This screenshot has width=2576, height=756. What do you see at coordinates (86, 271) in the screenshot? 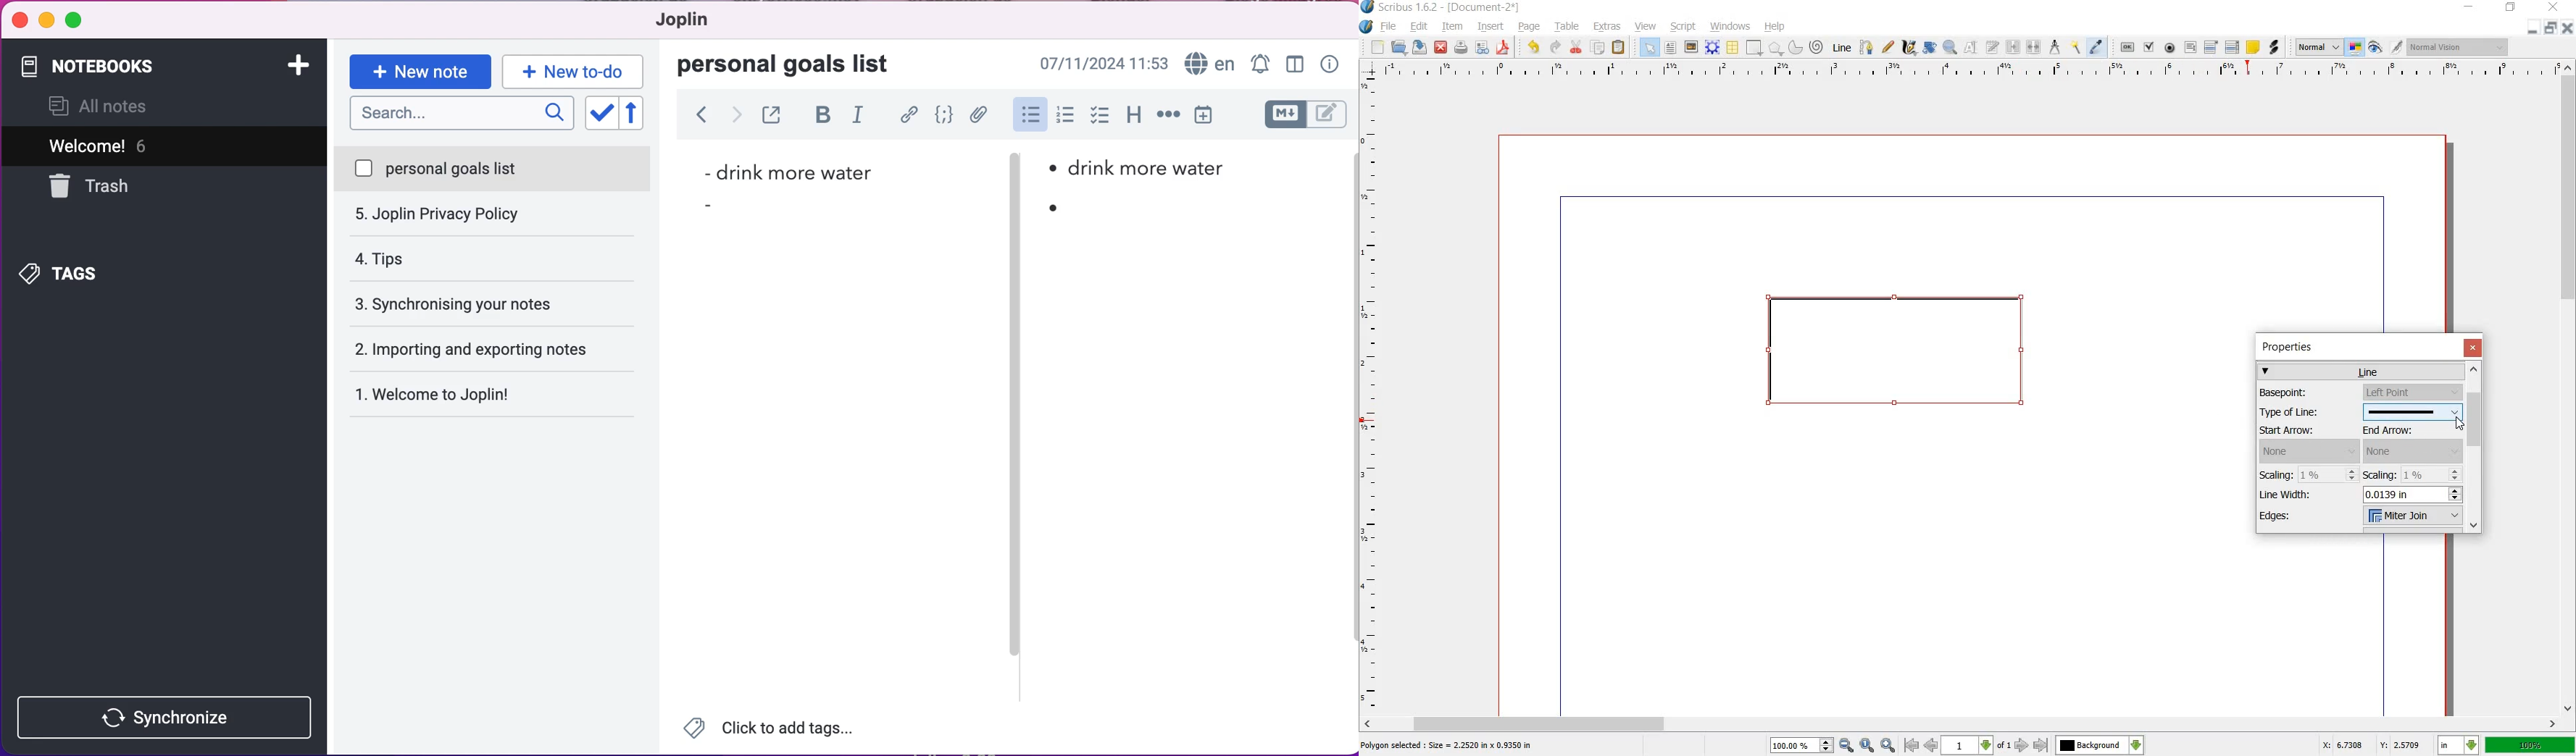
I see `tags` at bounding box center [86, 271].